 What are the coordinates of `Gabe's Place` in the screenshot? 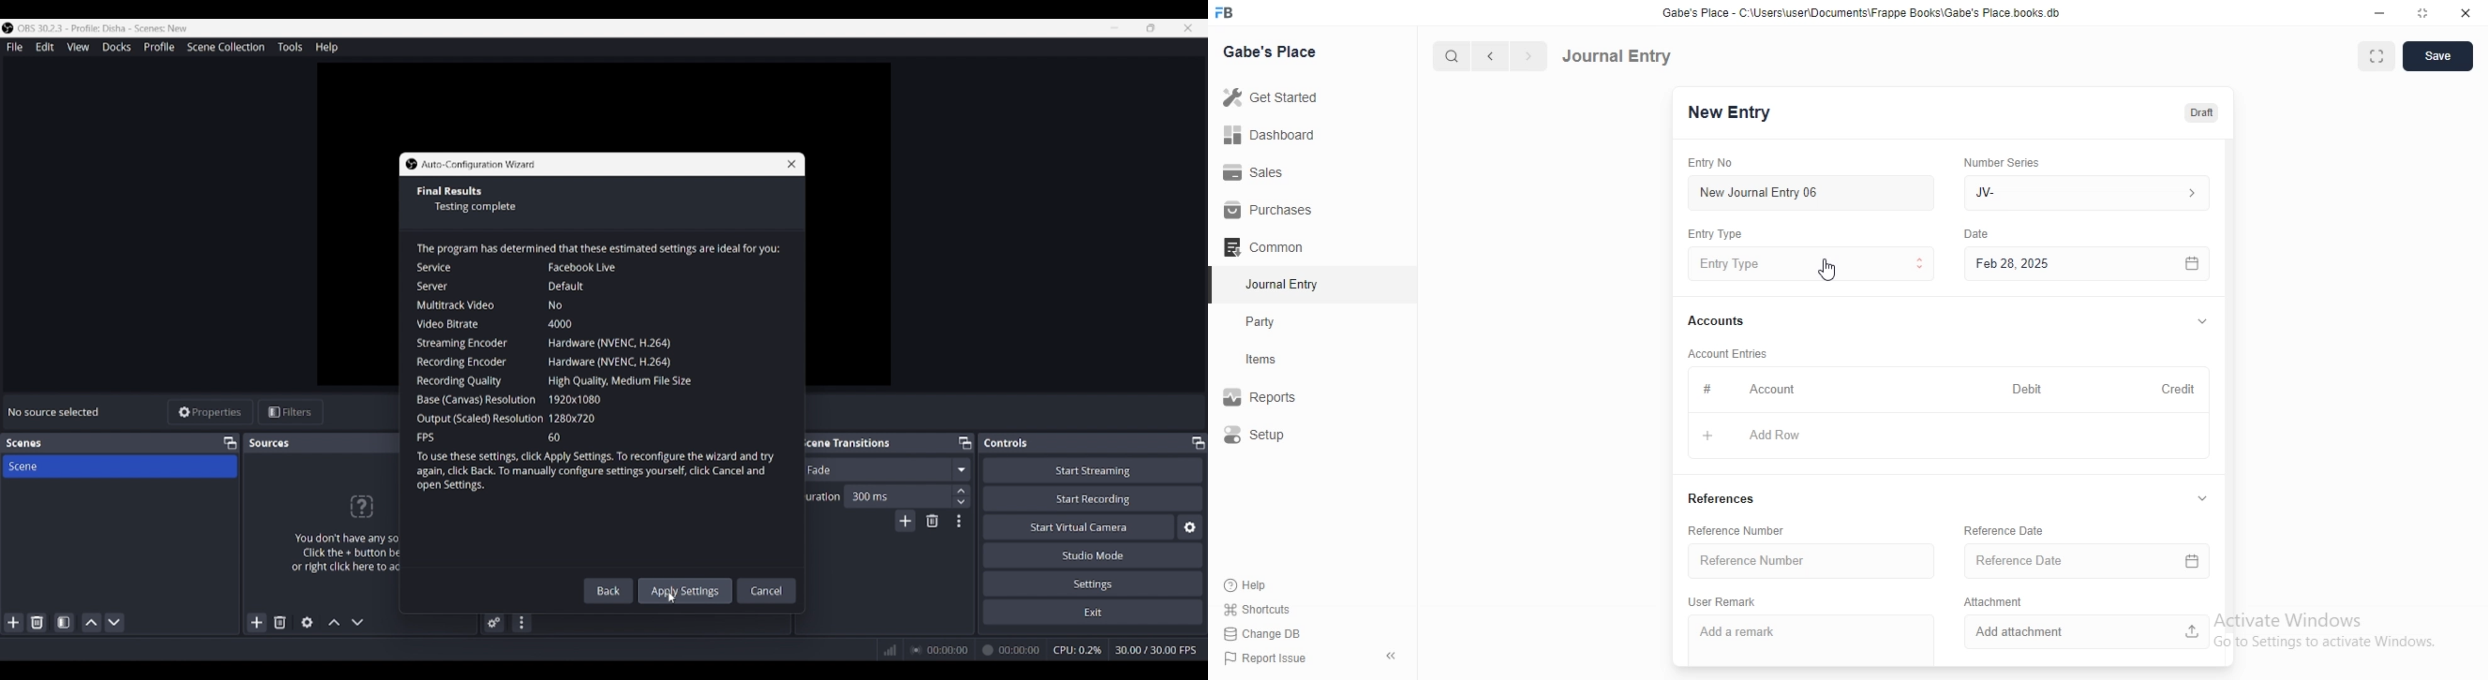 It's located at (1270, 51).